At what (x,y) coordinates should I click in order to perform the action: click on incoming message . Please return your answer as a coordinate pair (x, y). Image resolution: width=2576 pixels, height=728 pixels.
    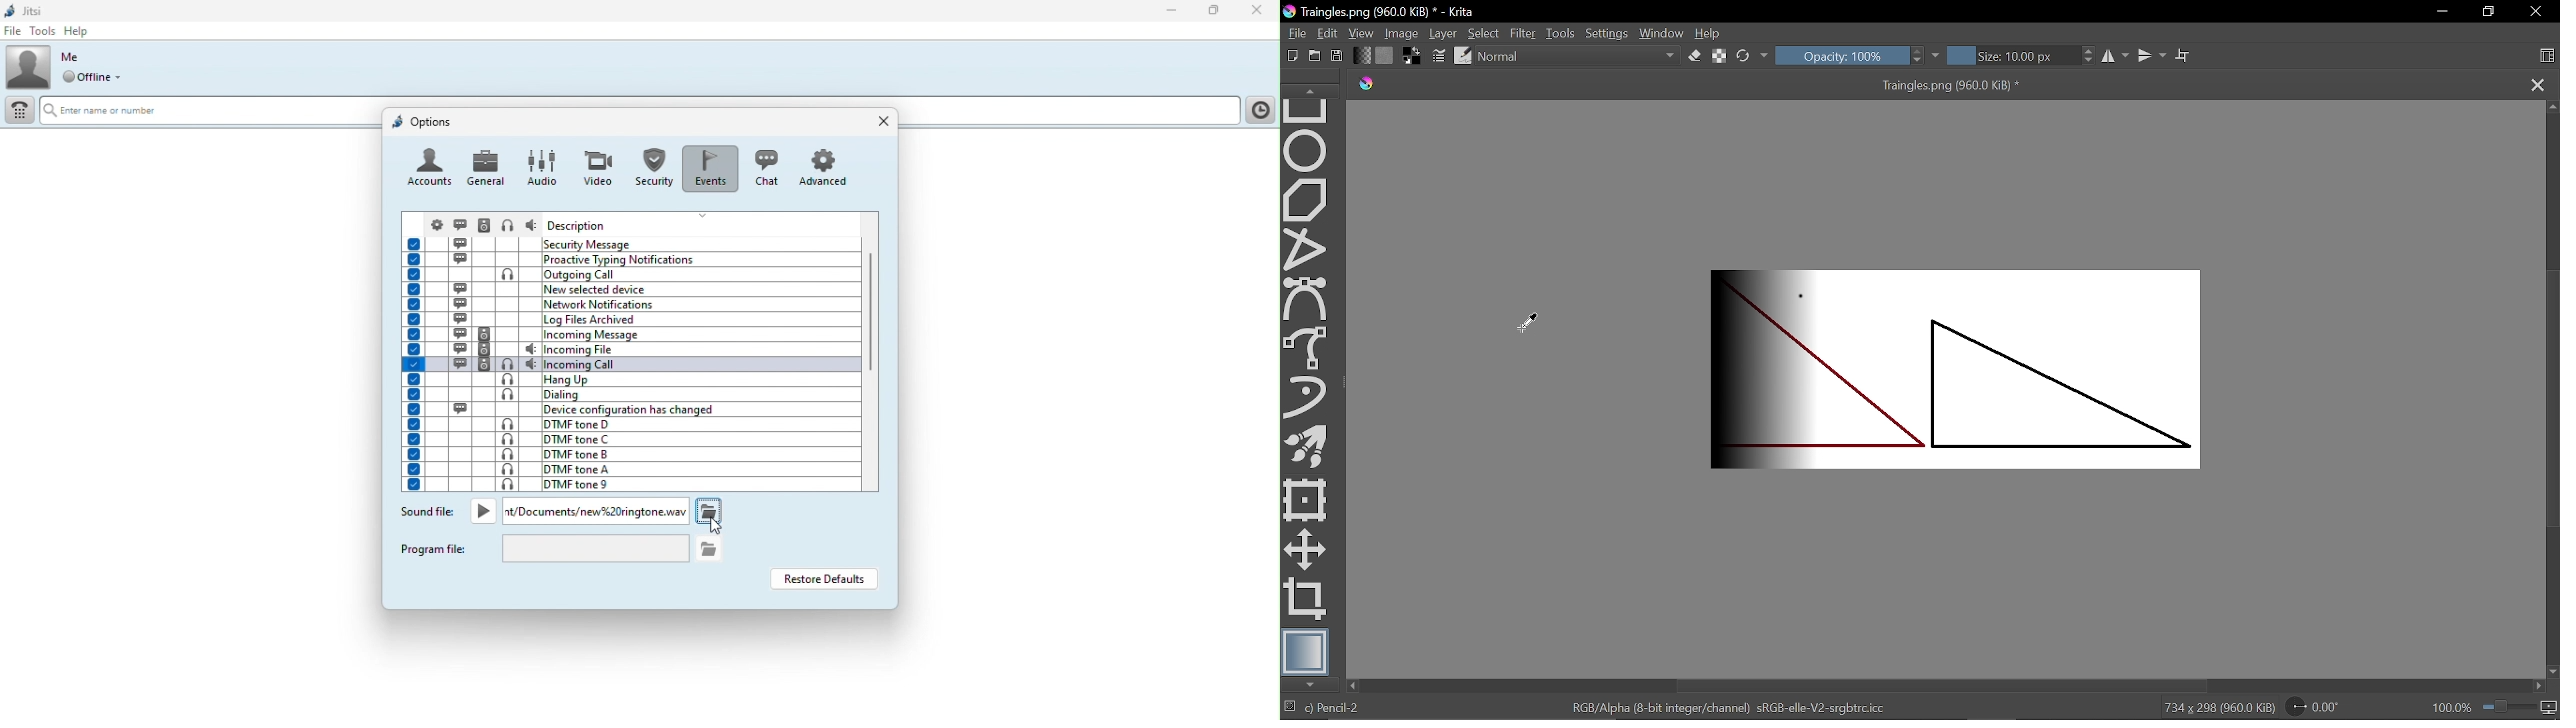
    Looking at the image, I should click on (631, 335).